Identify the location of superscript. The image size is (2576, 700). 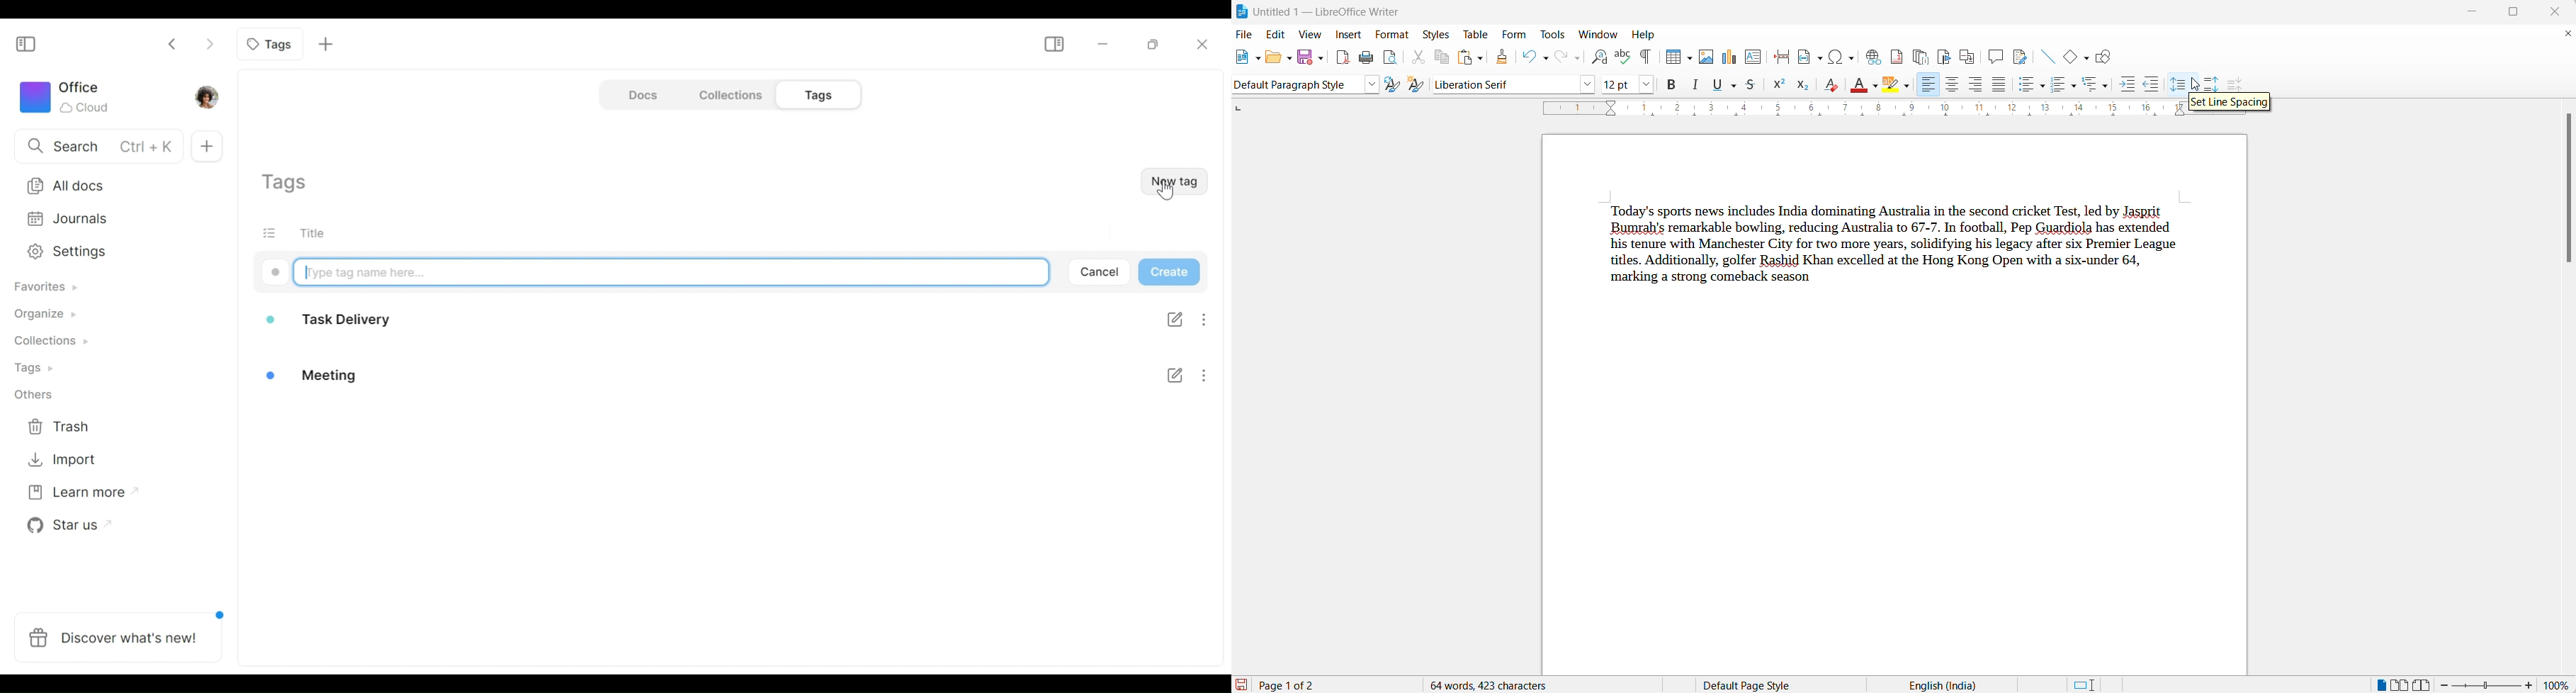
(1781, 84).